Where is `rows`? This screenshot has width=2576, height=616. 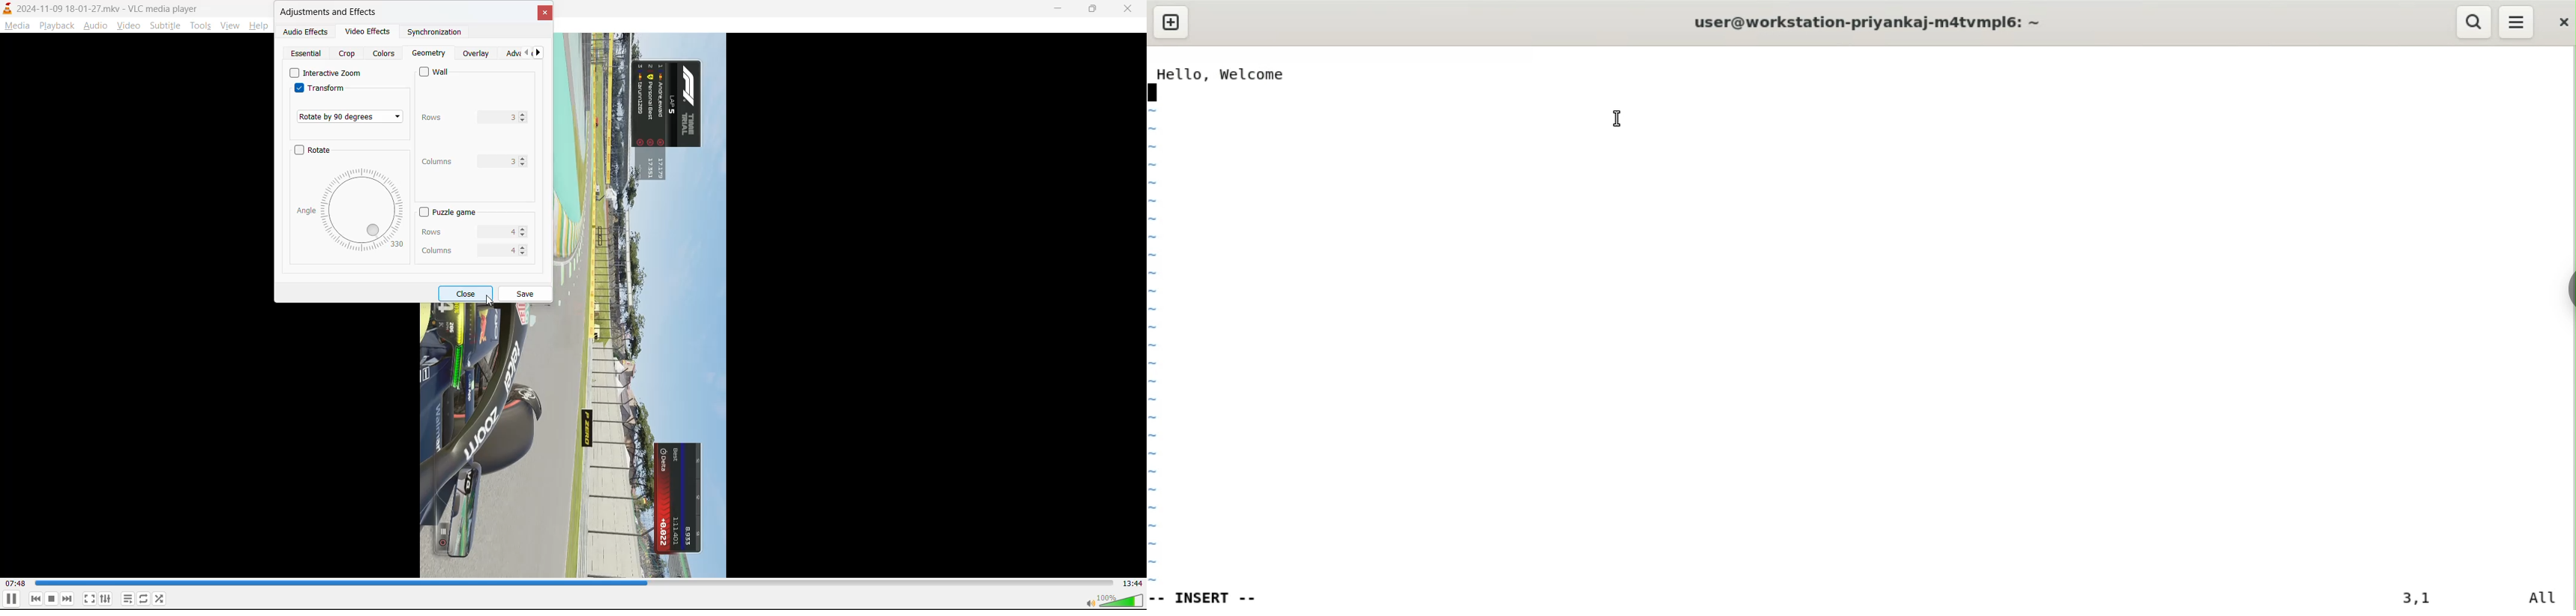
rows is located at coordinates (466, 118).